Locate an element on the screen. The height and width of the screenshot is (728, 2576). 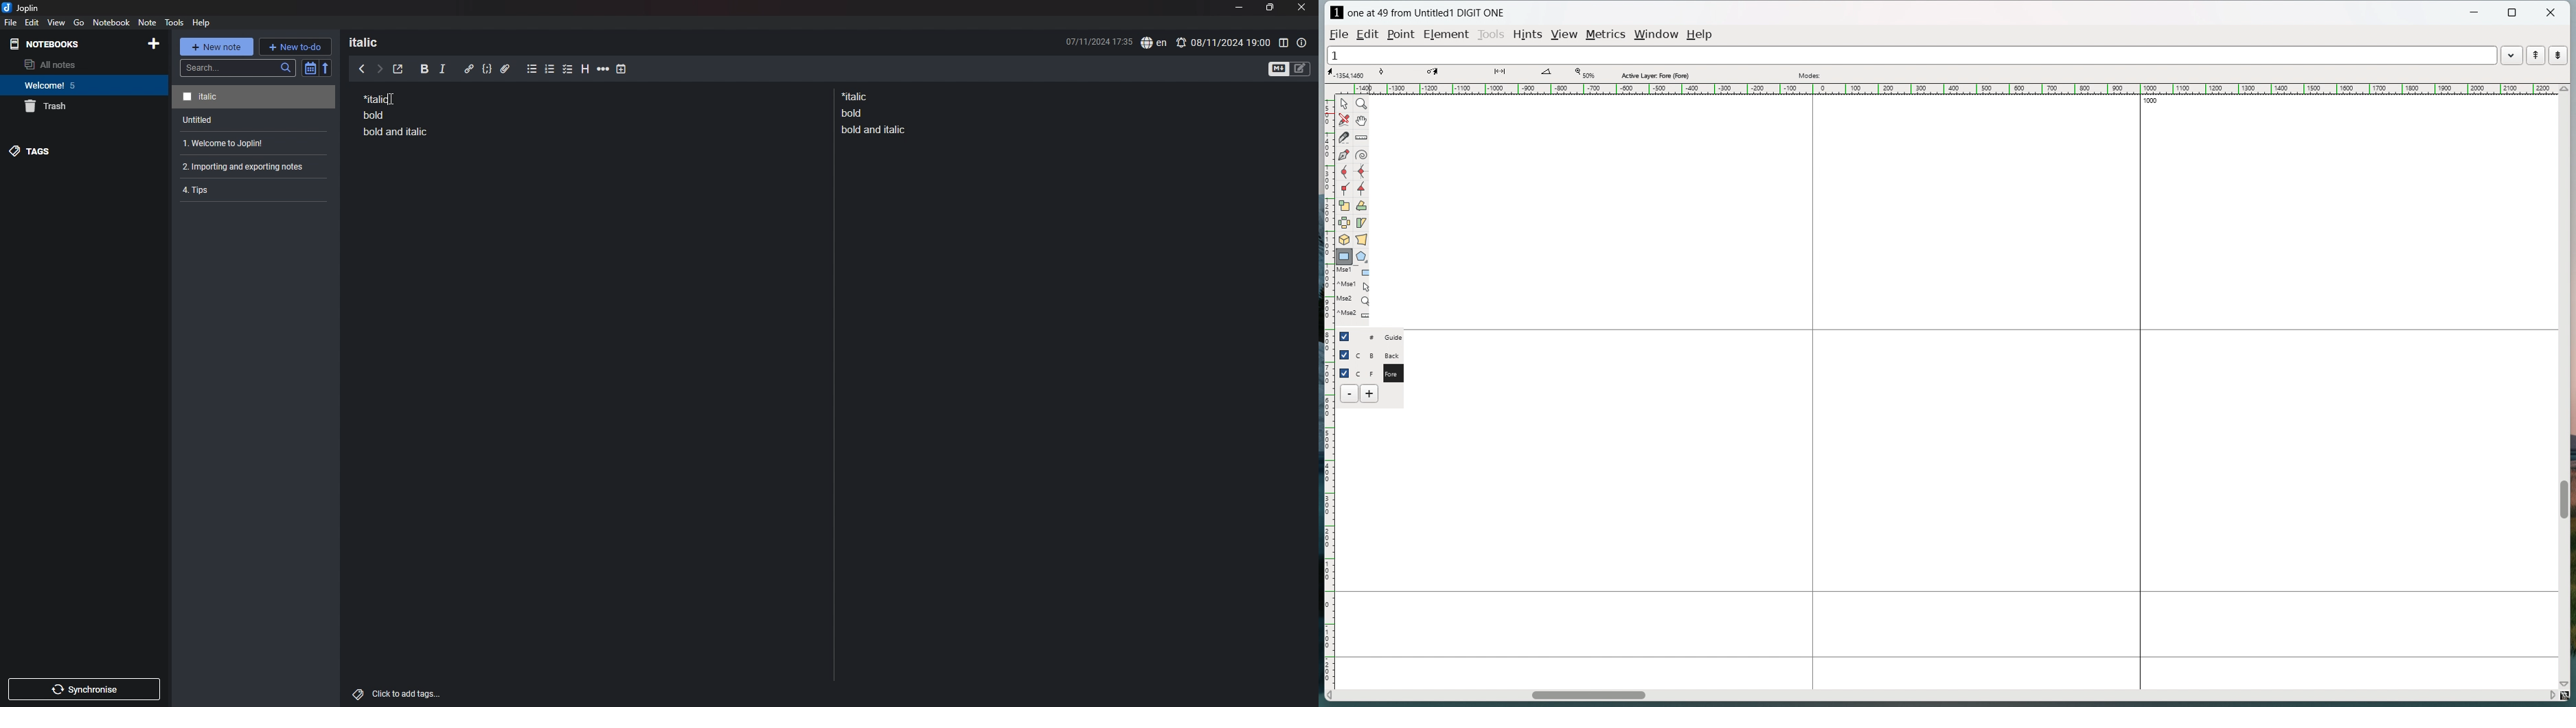
edit is located at coordinates (1370, 34).